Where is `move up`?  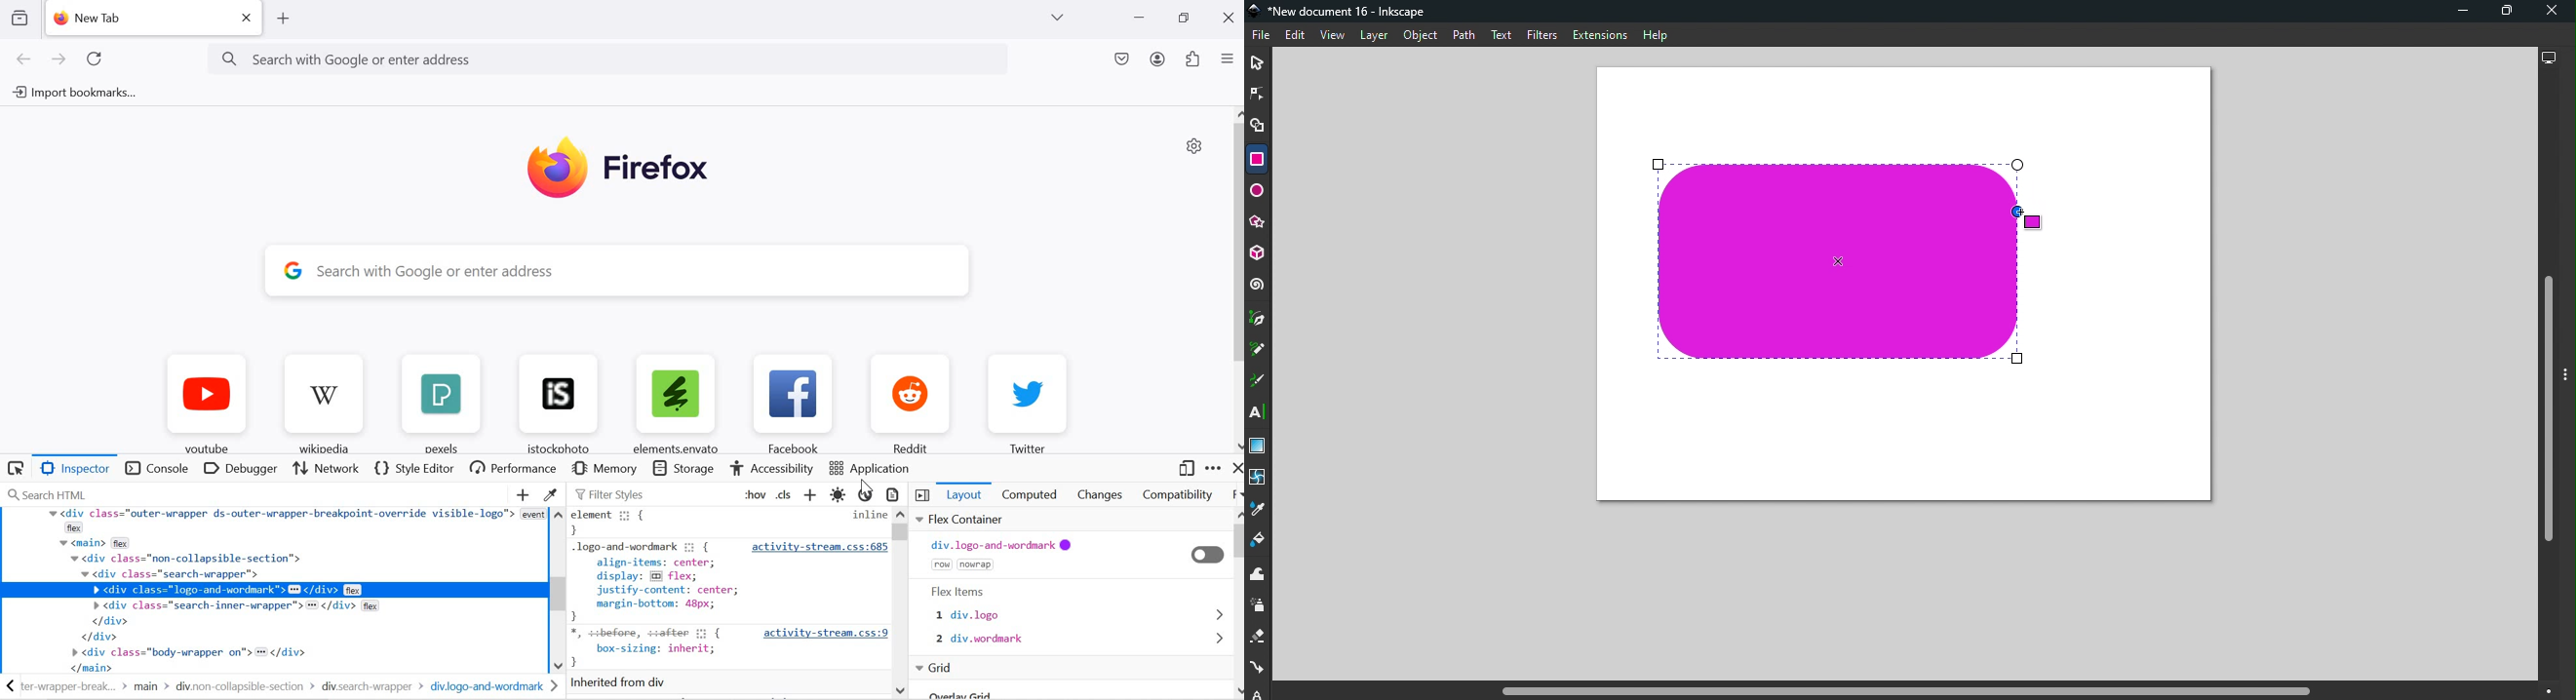 move up is located at coordinates (1237, 112).